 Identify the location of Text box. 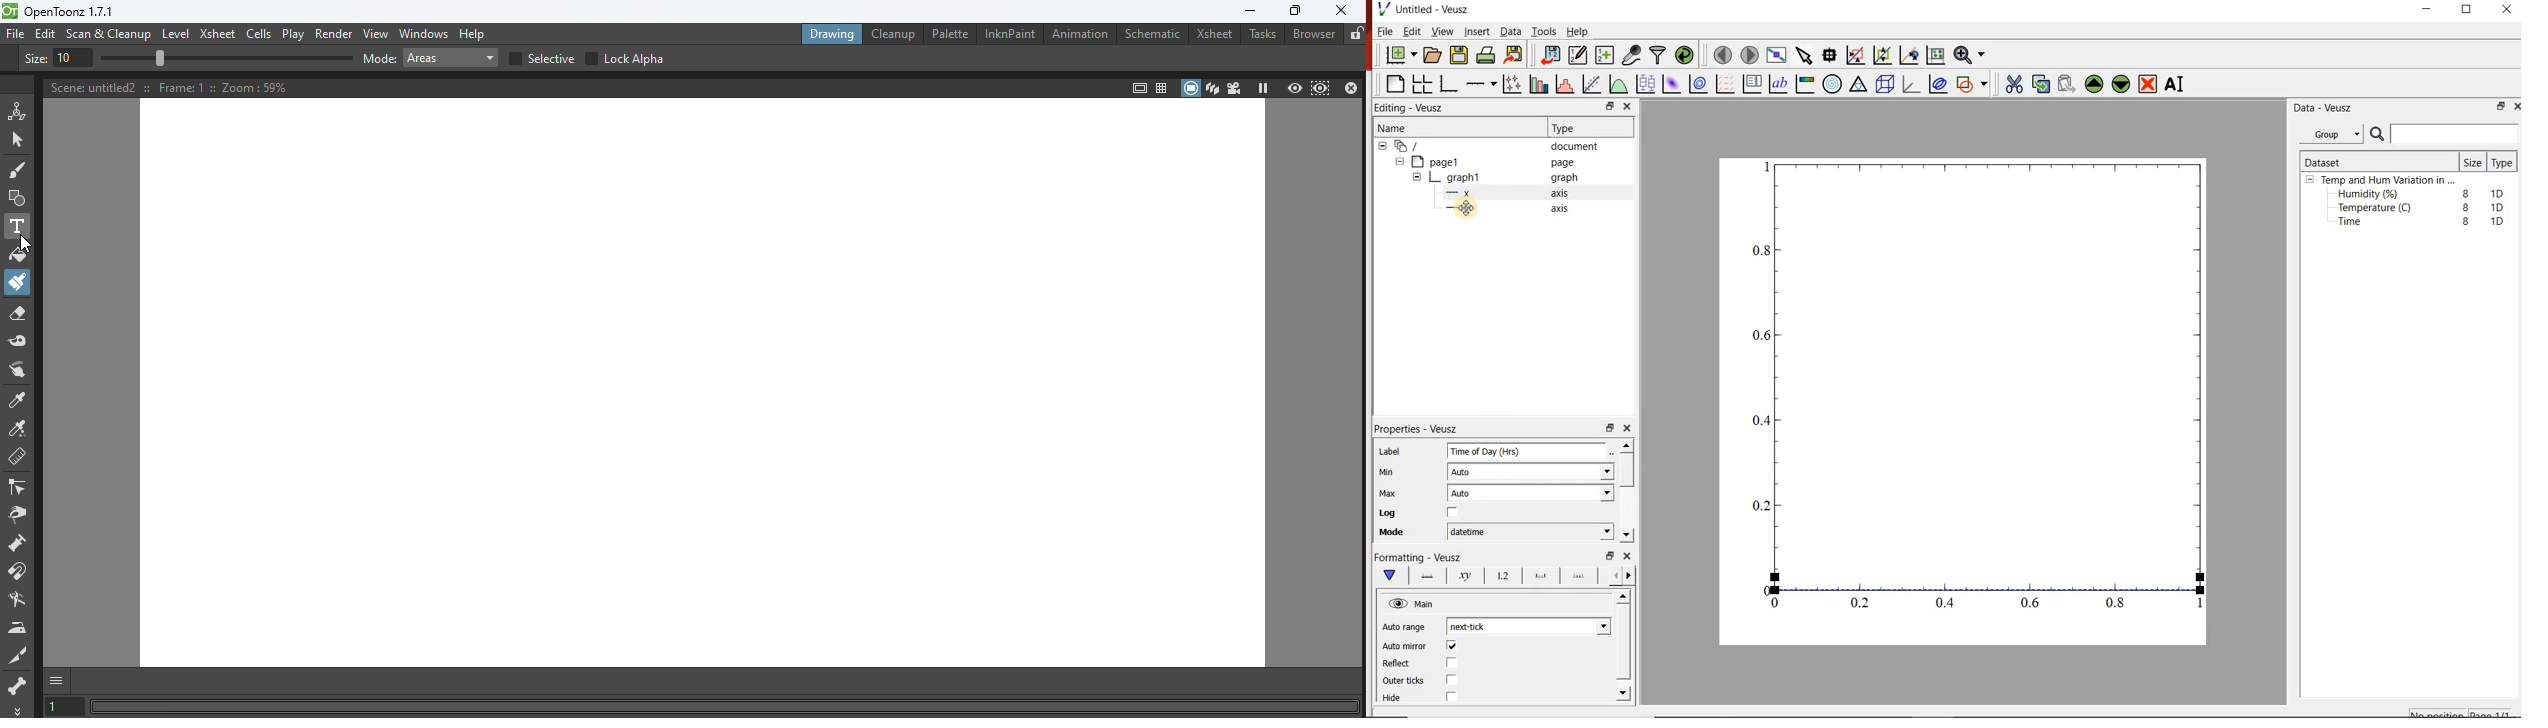
(75, 58).